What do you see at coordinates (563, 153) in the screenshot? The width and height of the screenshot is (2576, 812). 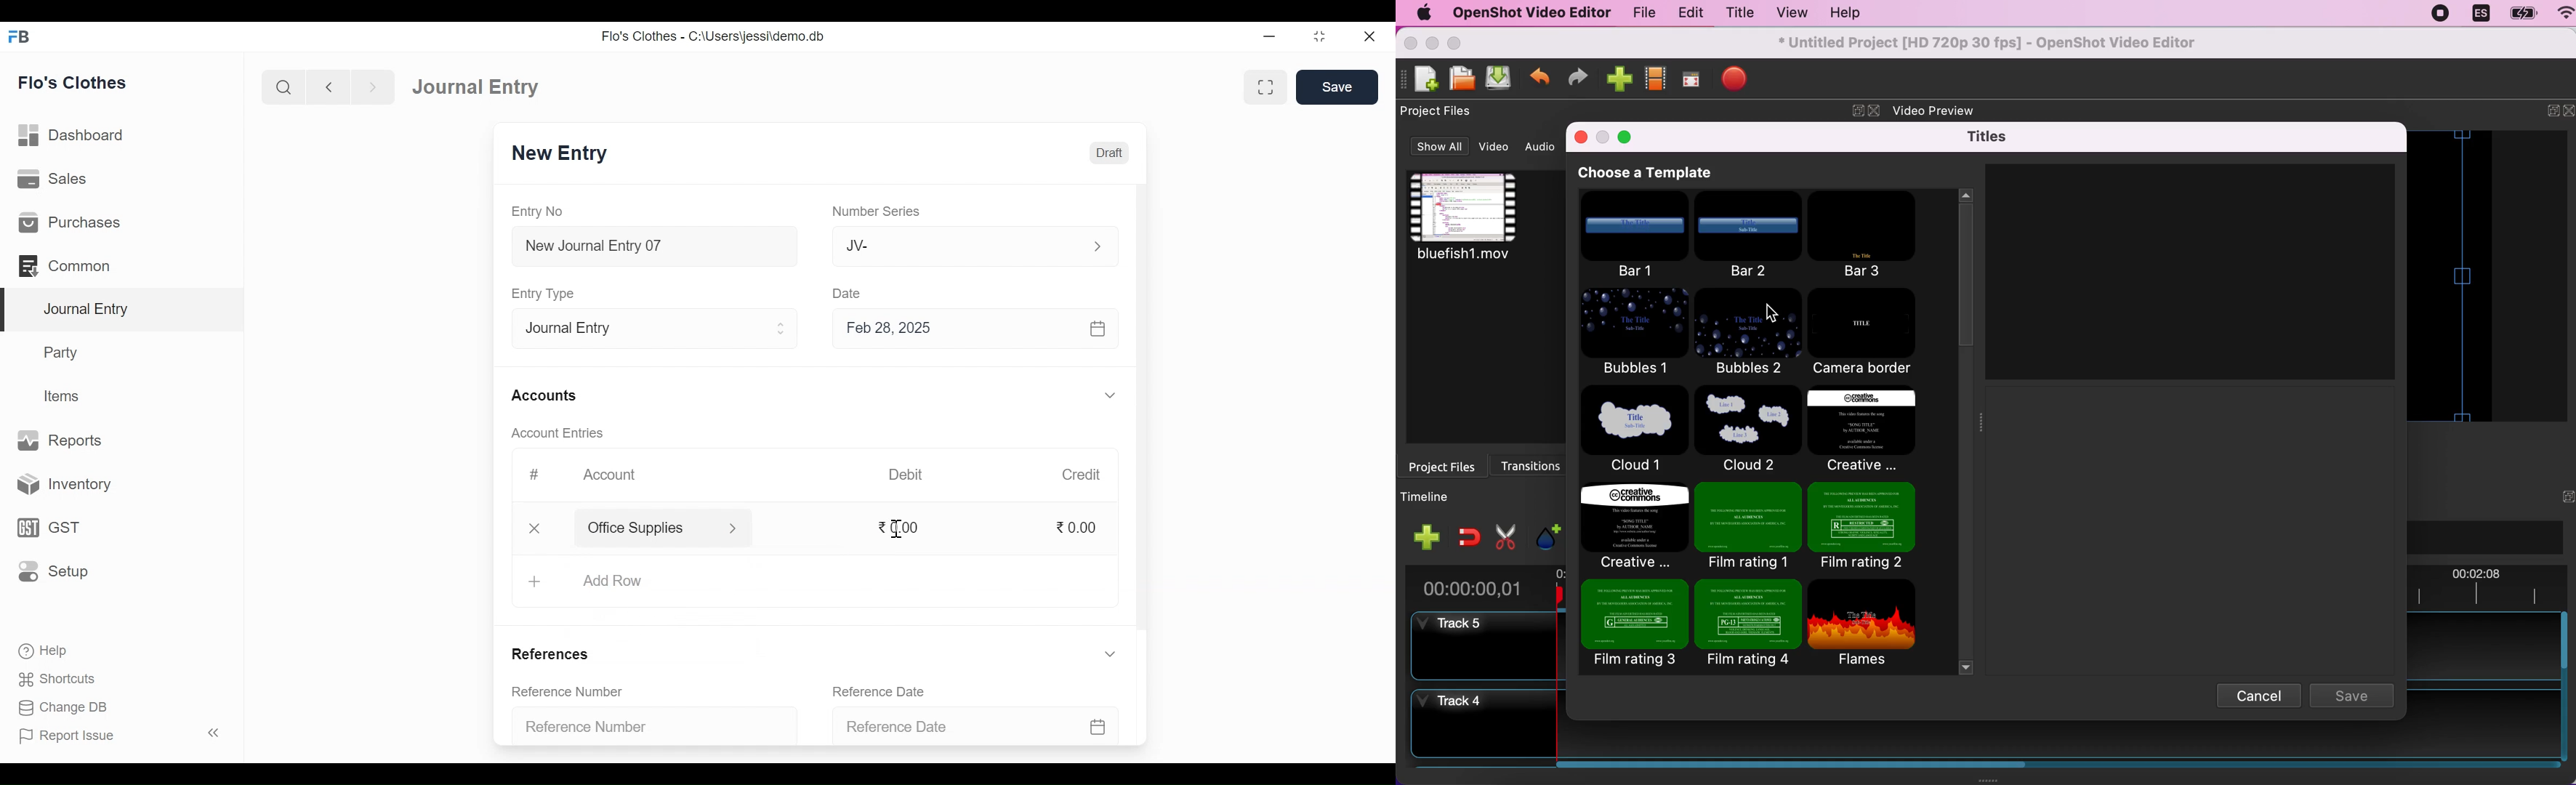 I see `New Entry` at bounding box center [563, 153].